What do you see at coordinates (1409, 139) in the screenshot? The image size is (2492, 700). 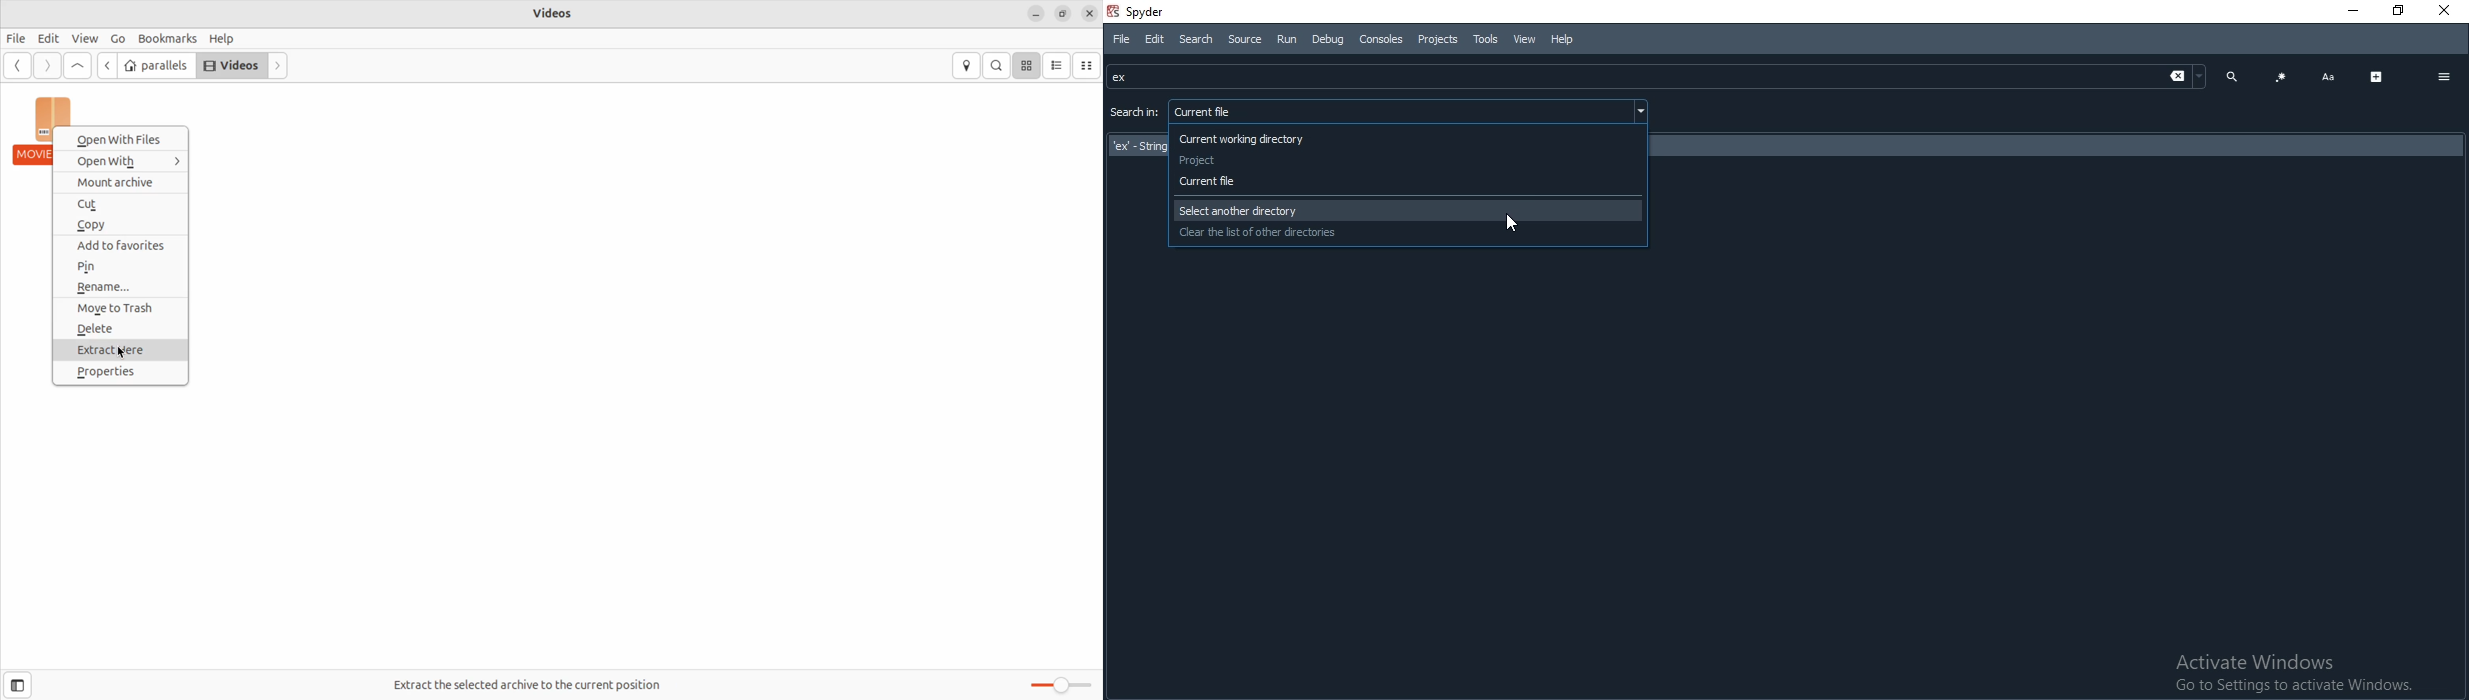 I see `current working directory` at bounding box center [1409, 139].